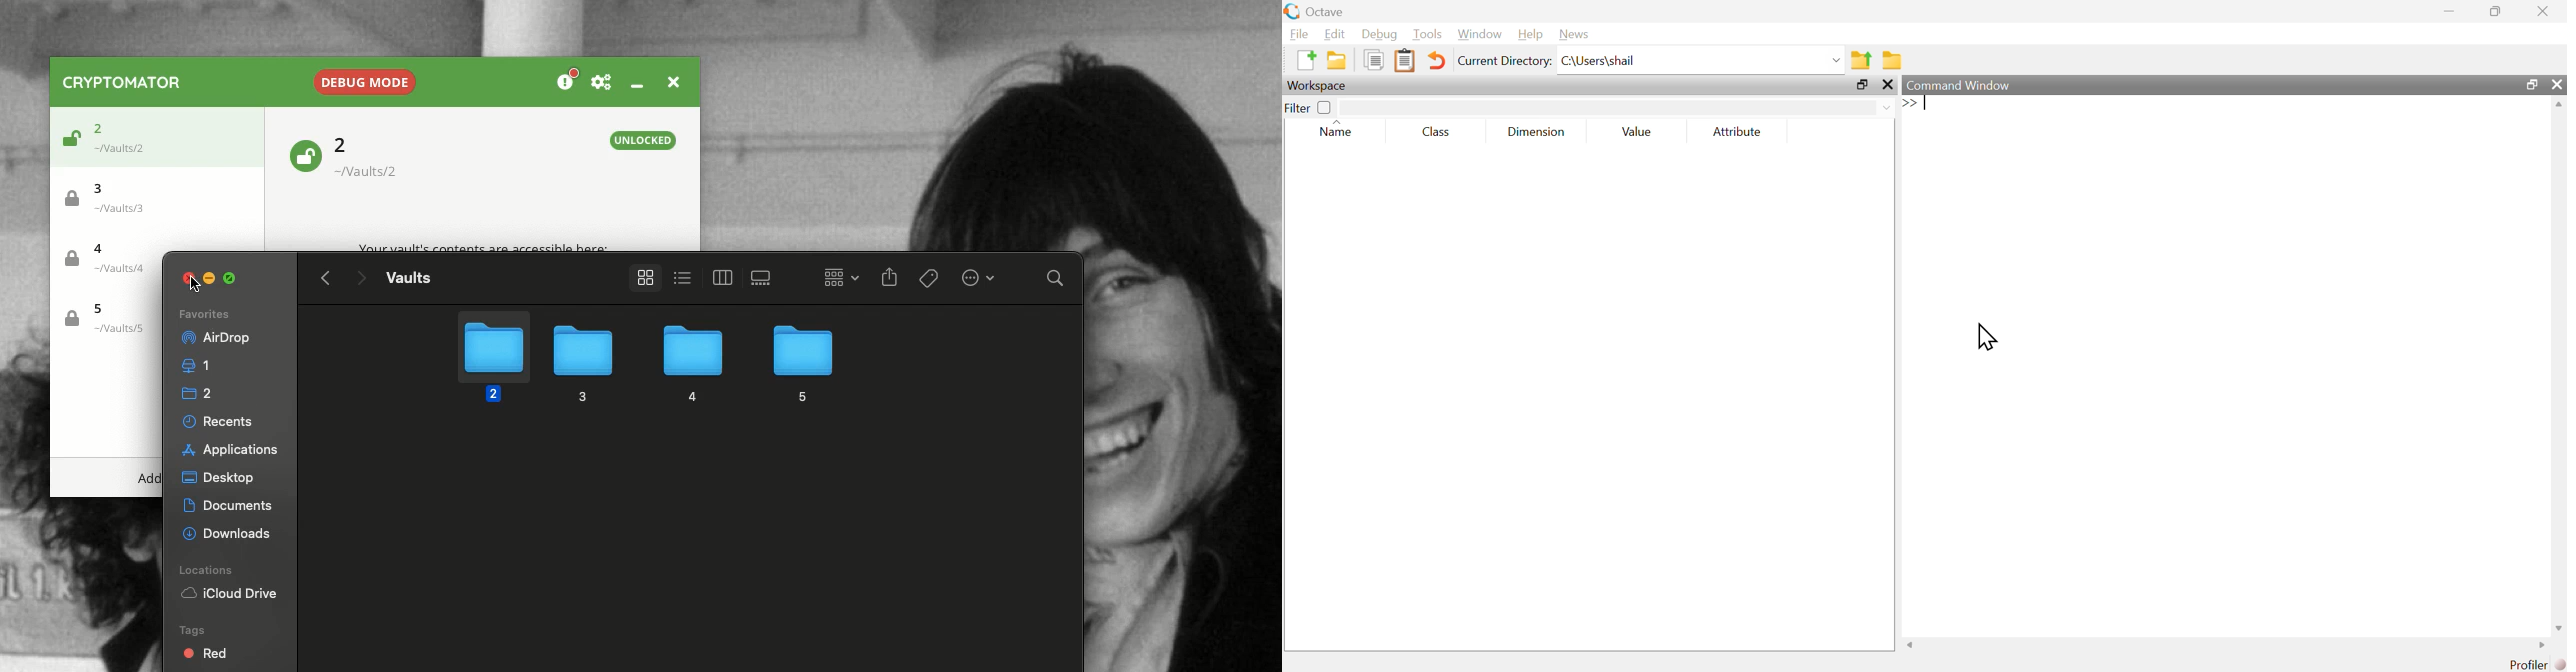 The image size is (2576, 672). I want to click on View, so click(641, 278).